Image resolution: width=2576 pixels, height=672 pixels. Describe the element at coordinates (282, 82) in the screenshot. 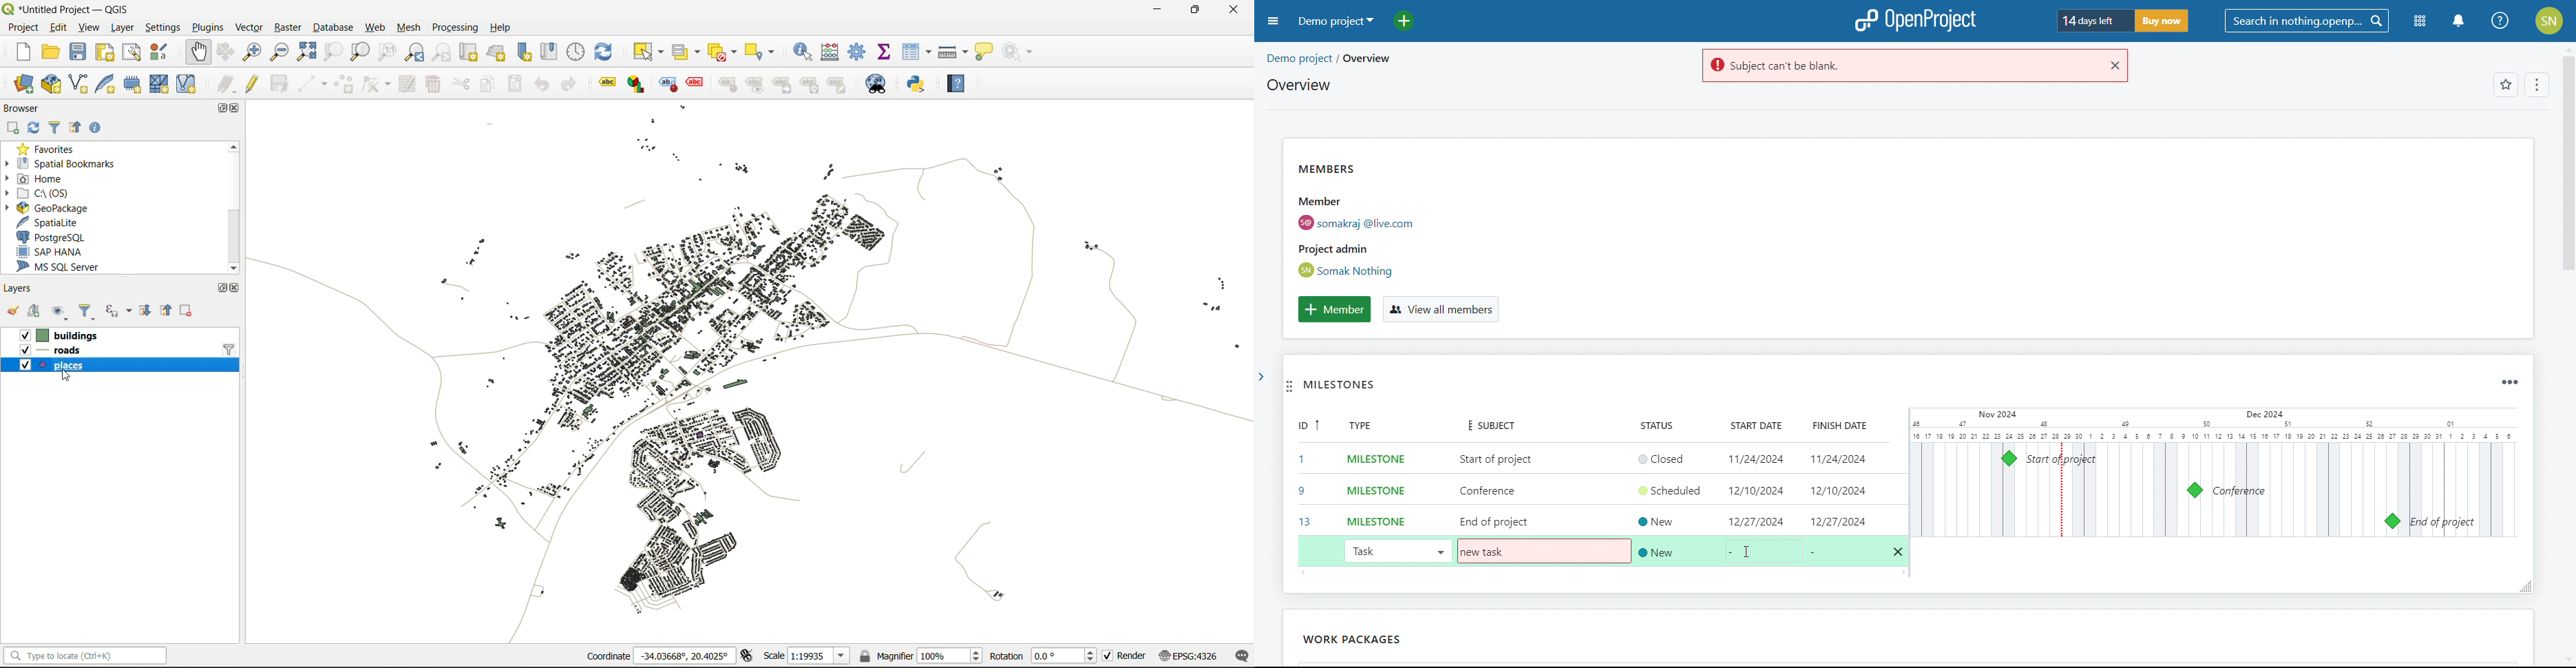

I see `save edits` at that location.